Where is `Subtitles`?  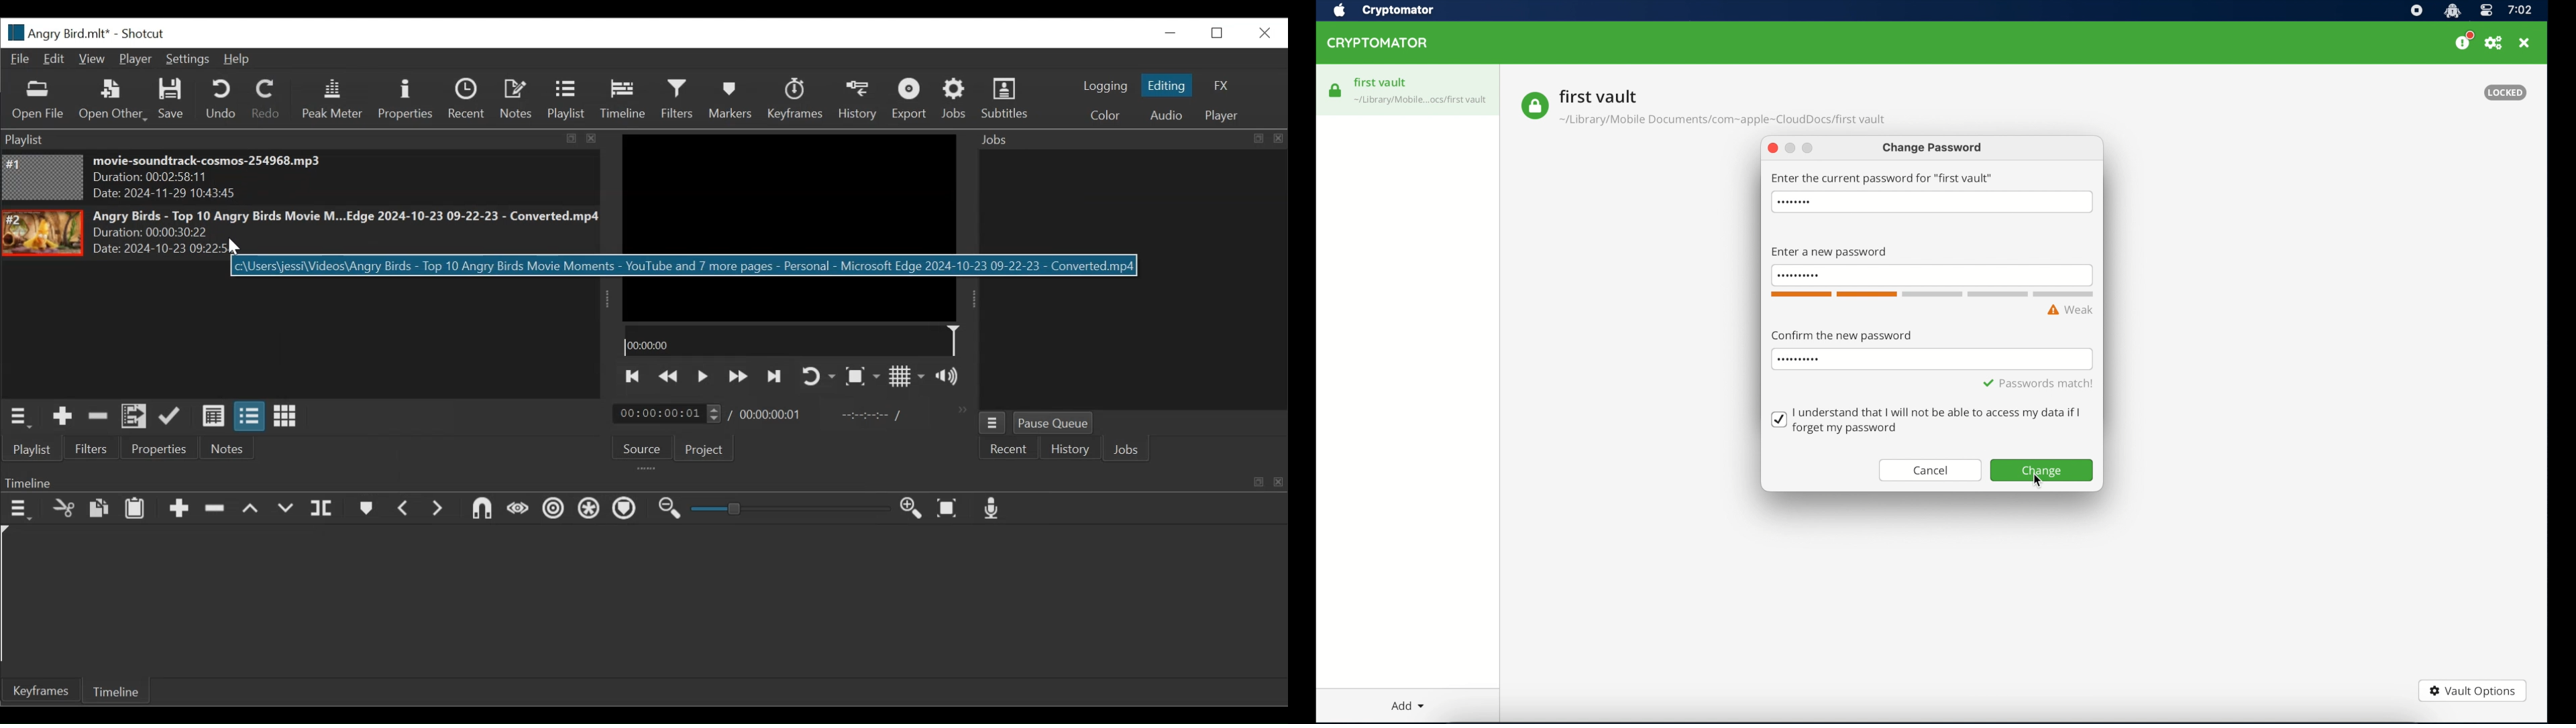 Subtitles is located at coordinates (1010, 100).